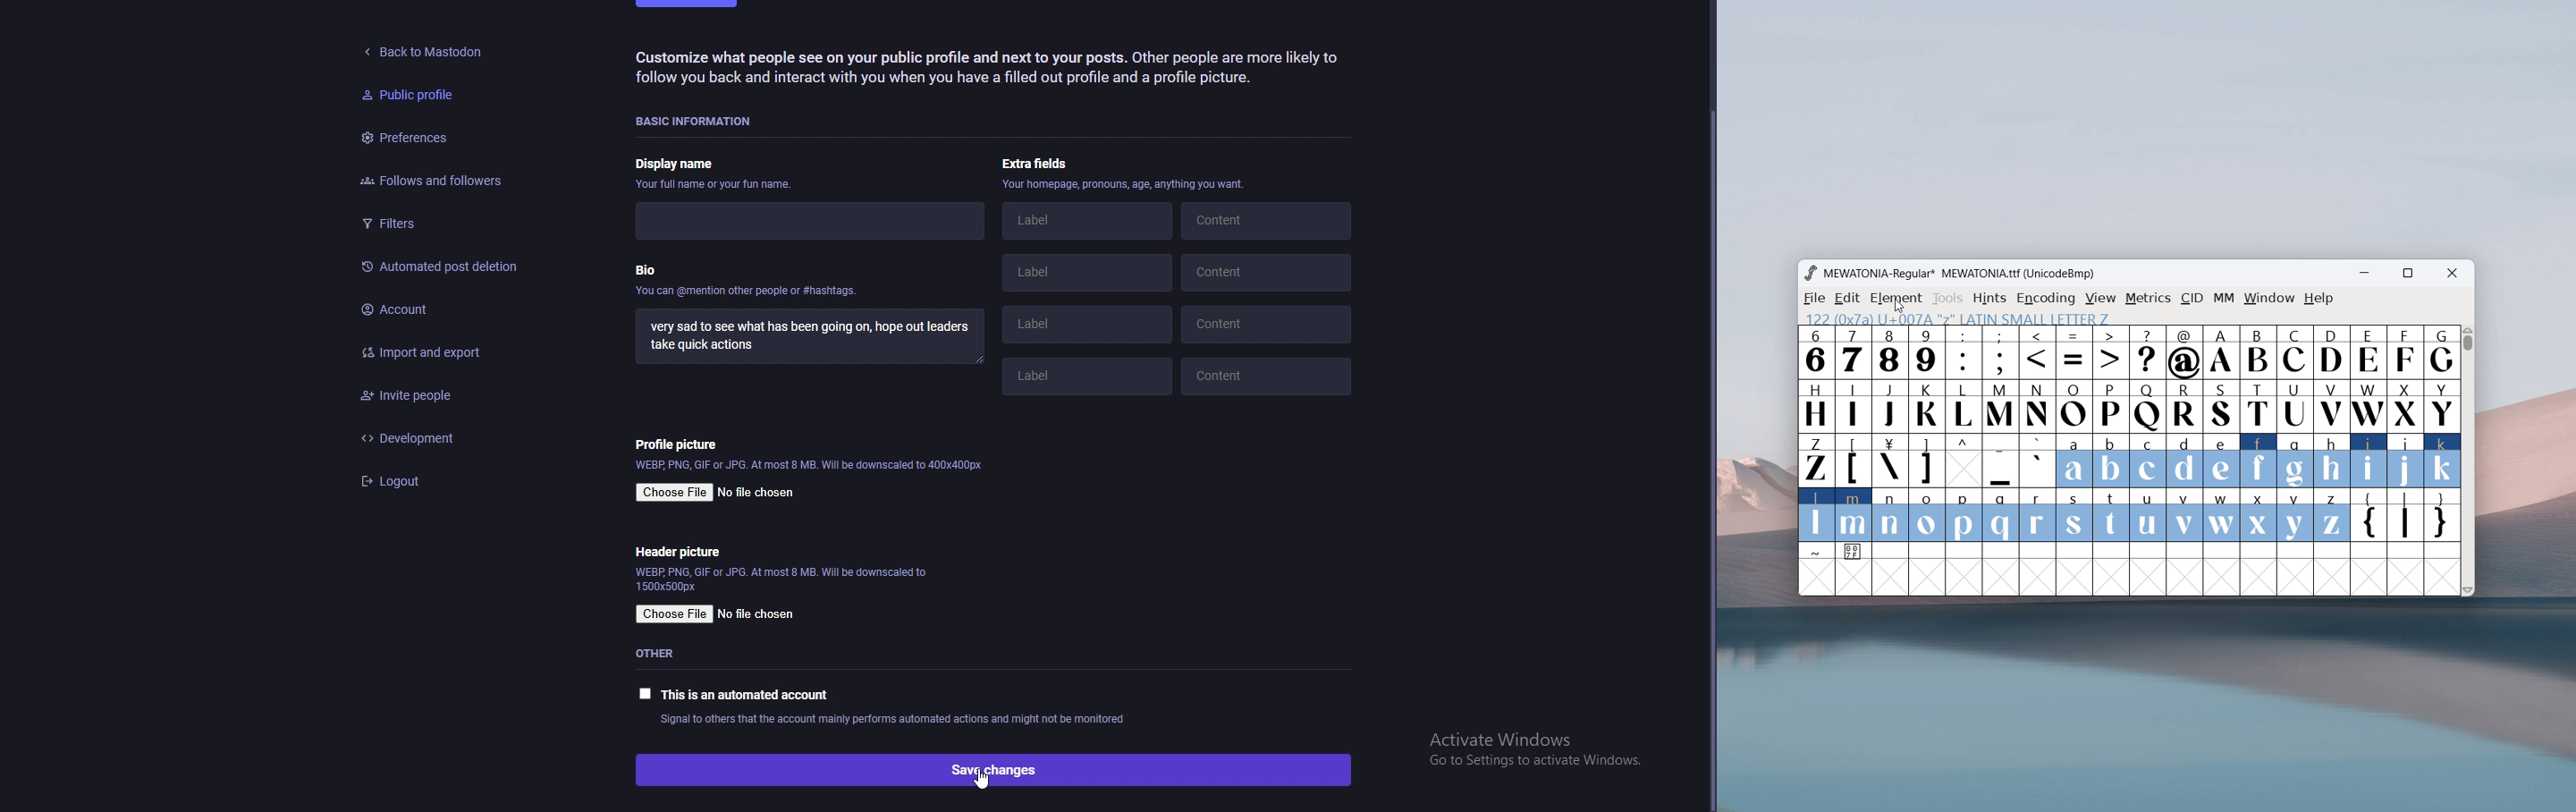 The width and height of the screenshot is (2576, 812). Describe the element at coordinates (2184, 461) in the screenshot. I see `d` at that location.